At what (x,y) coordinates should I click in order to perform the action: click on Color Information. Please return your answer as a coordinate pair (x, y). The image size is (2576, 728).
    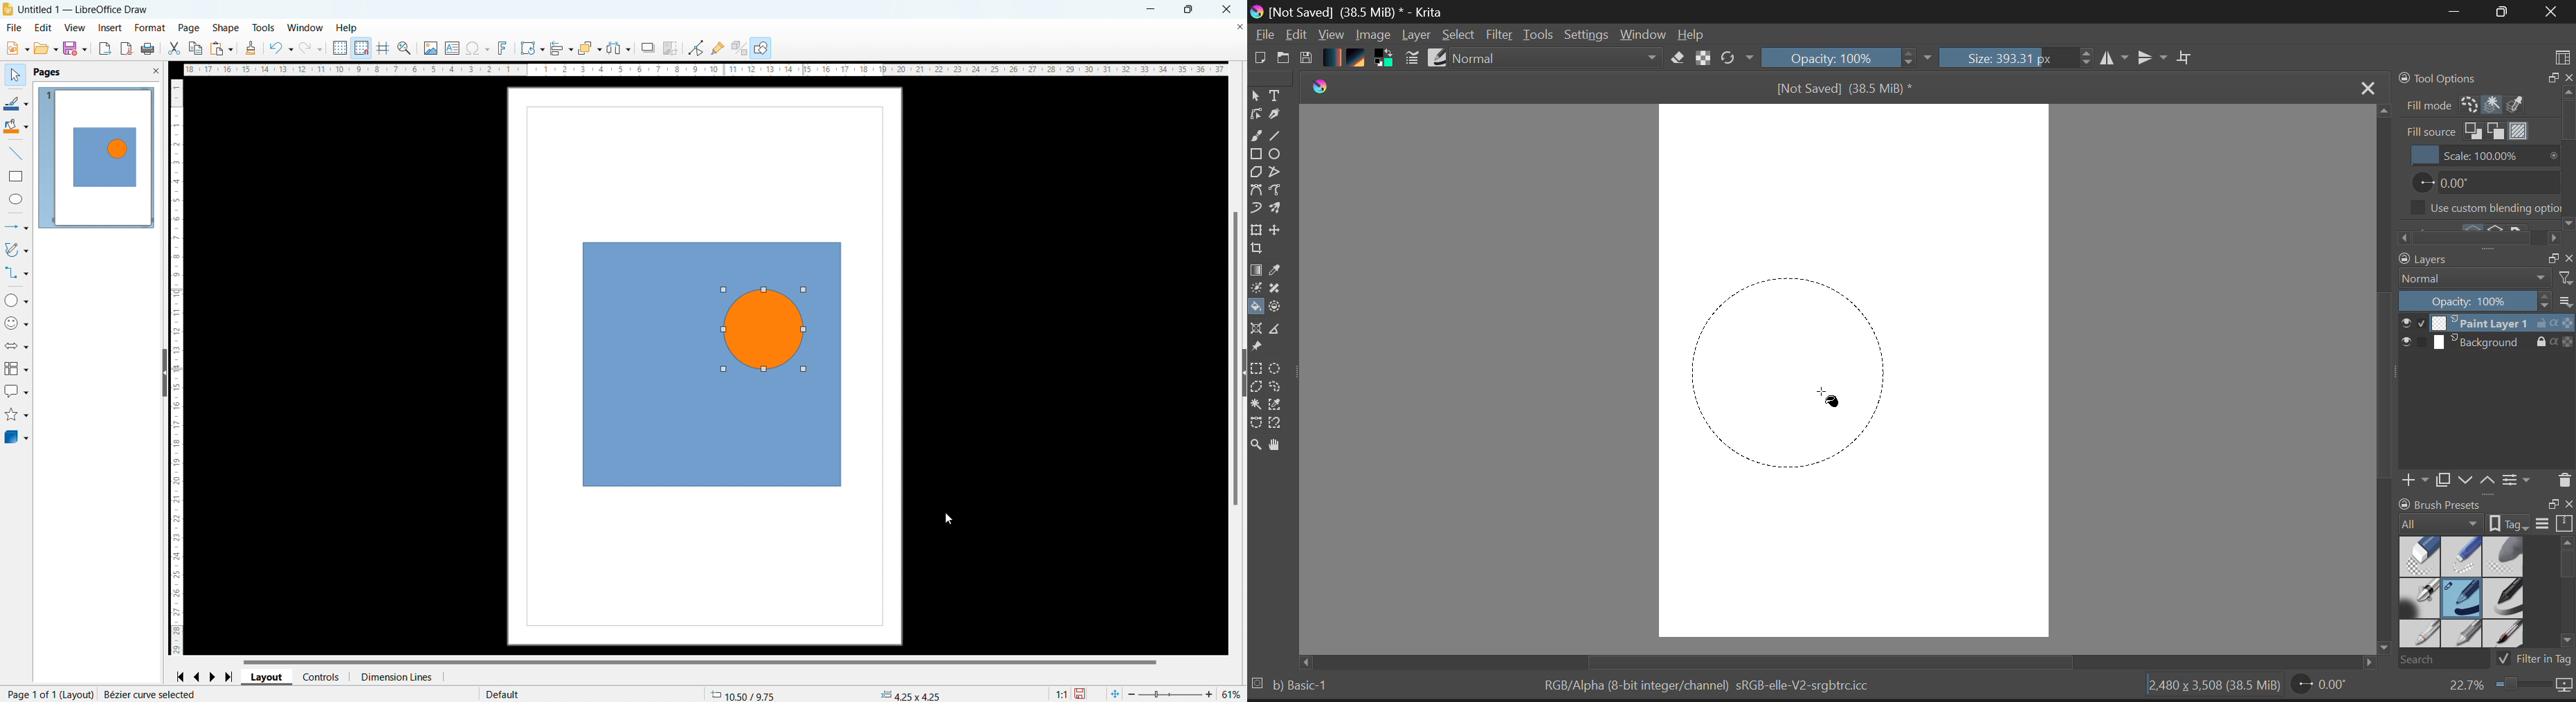
    Looking at the image, I should click on (1711, 687).